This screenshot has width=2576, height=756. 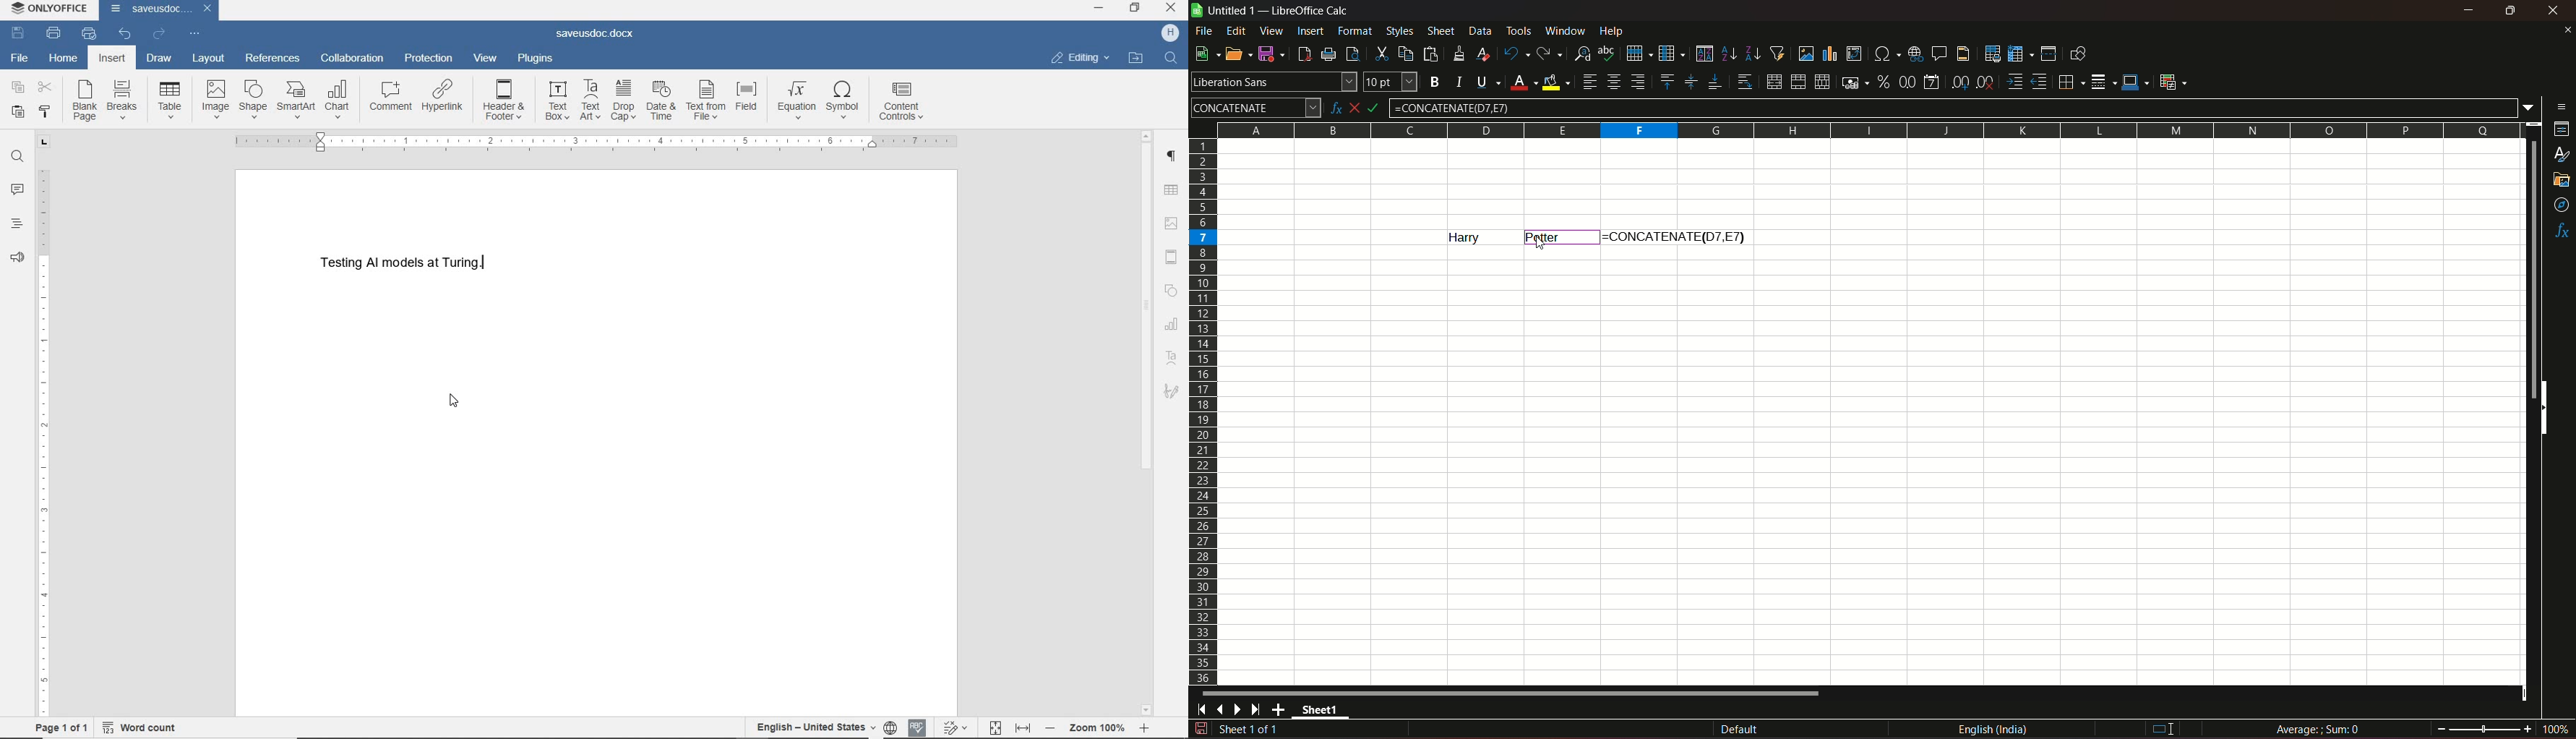 I want to click on merge, so click(x=1798, y=82).